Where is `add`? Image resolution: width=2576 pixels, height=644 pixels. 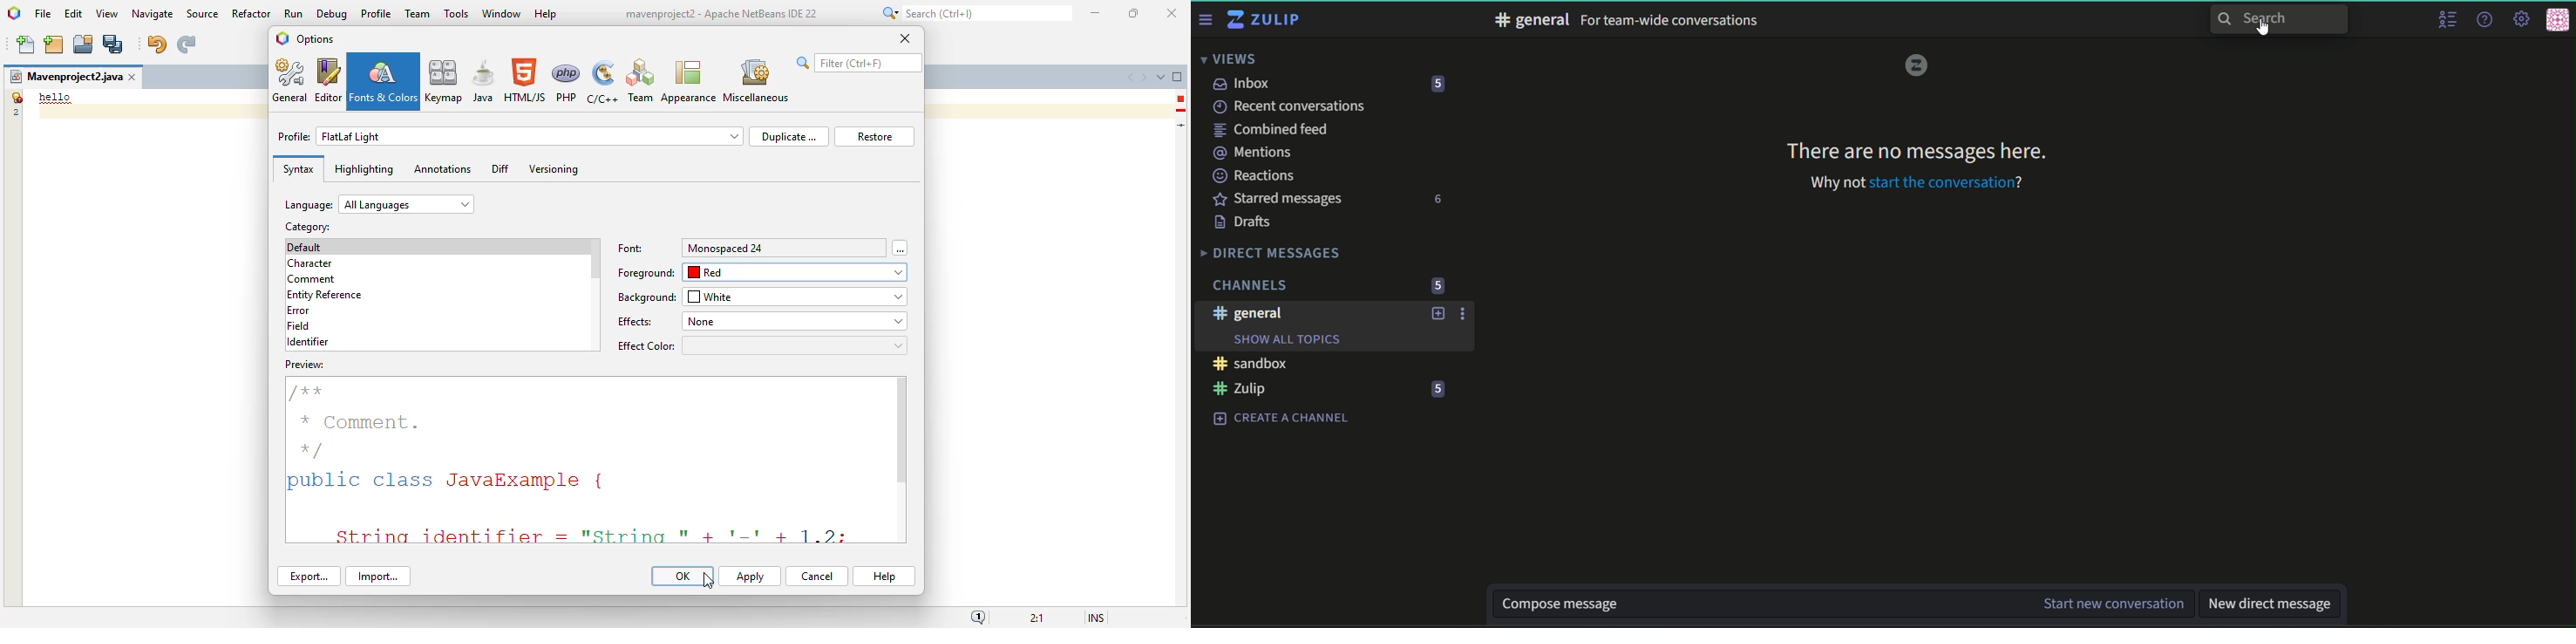 add is located at coordinates (1439, 314).